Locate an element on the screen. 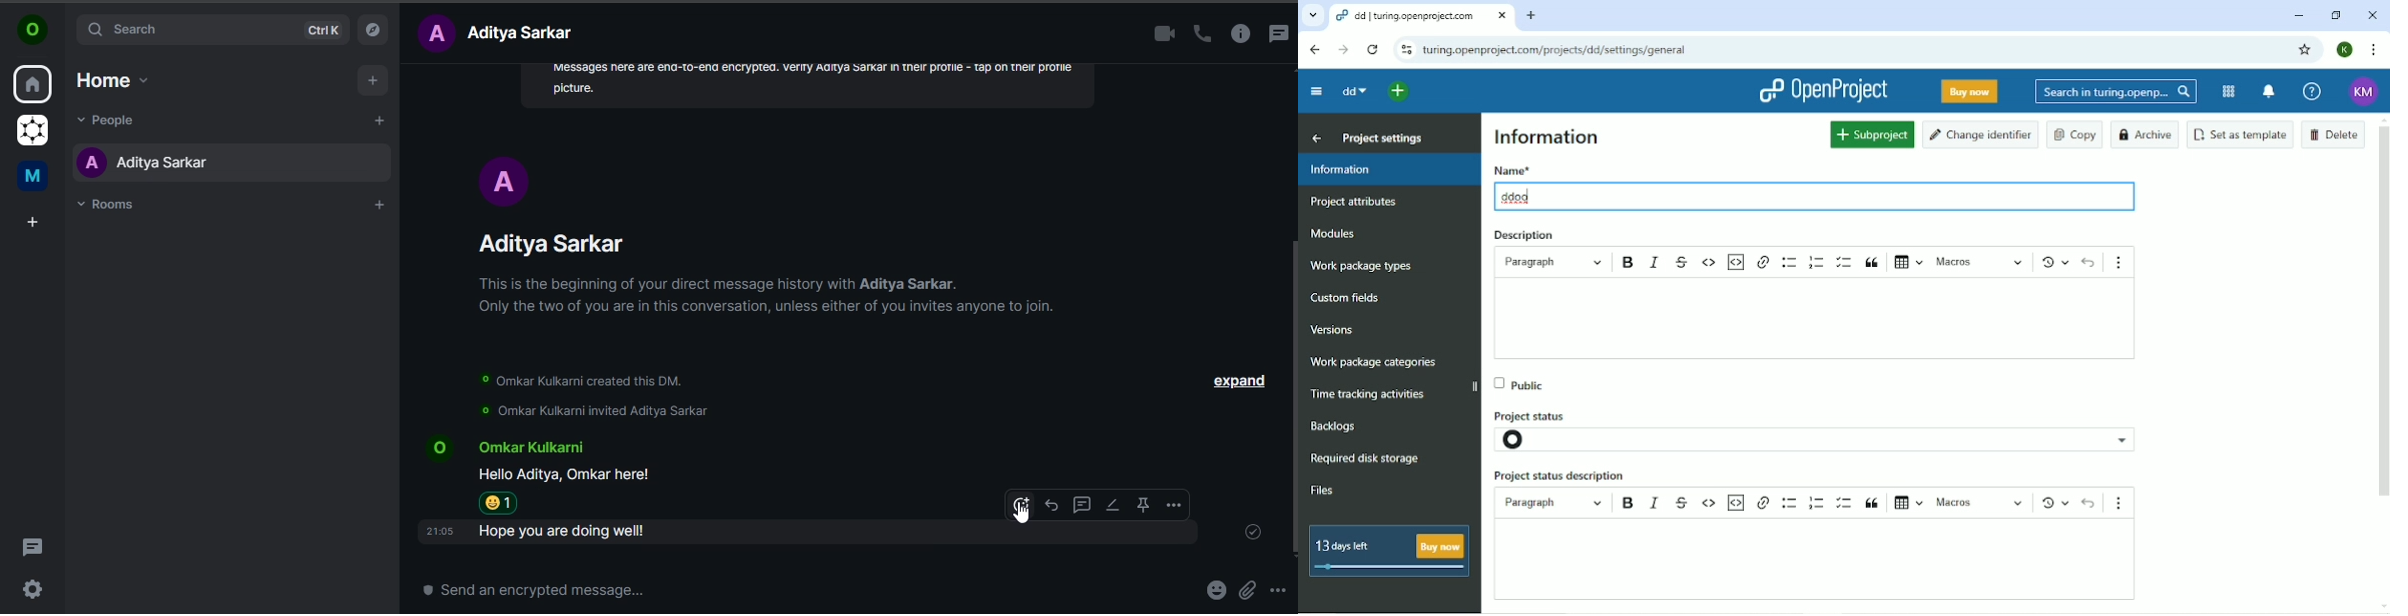 Image resolution: width=2408 pixels, height=616 pixels. send an encrypted message is located at coordinates (550, 591).